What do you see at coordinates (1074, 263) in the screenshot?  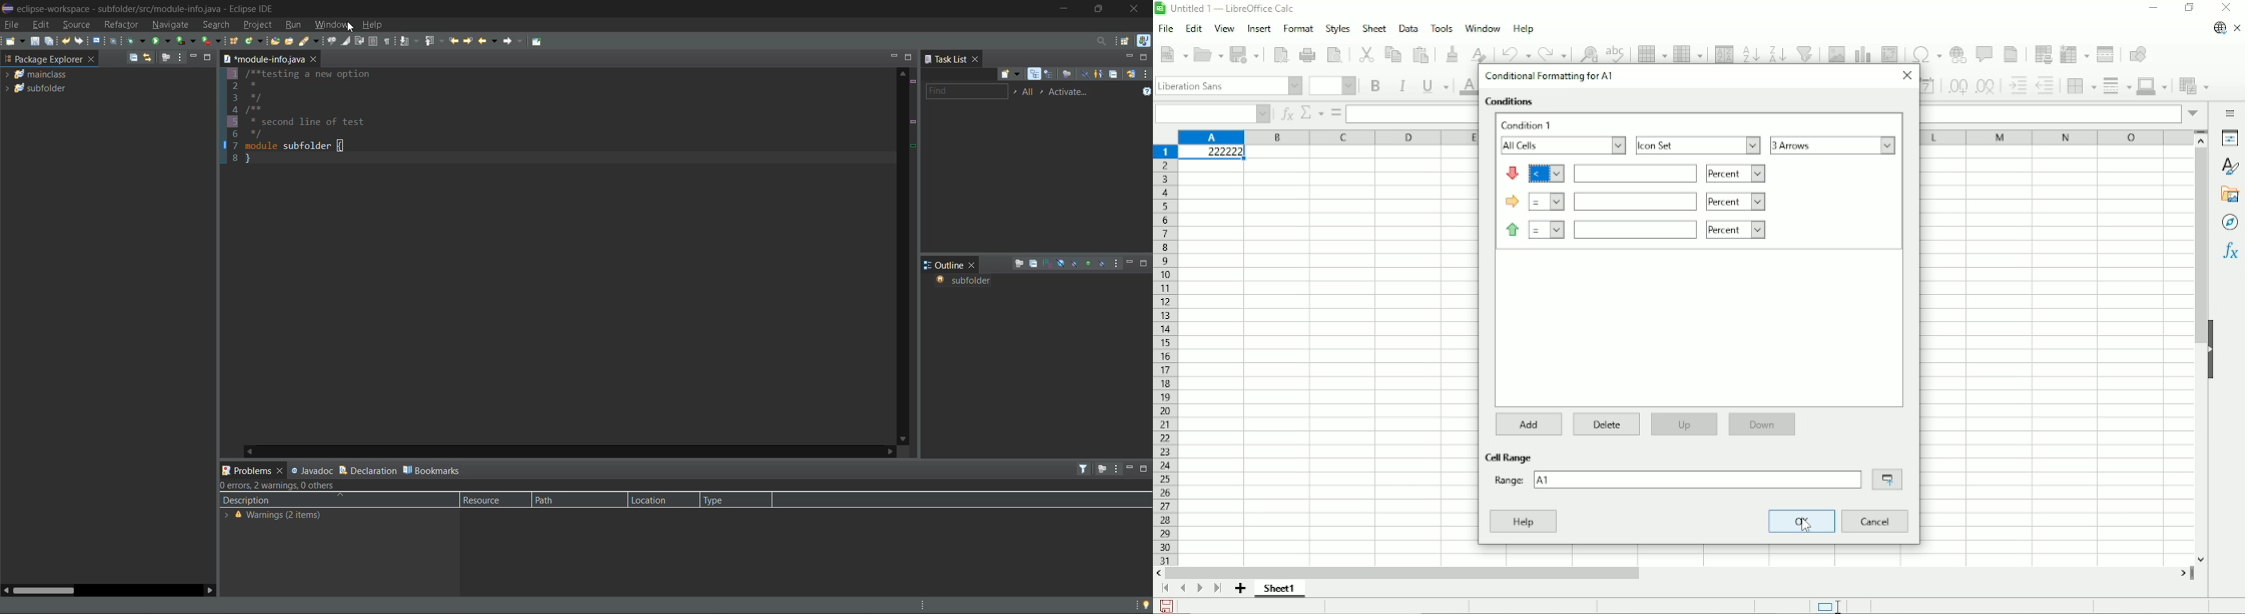 I see `hide static fields and methods` at bounding box center [1074, 263].